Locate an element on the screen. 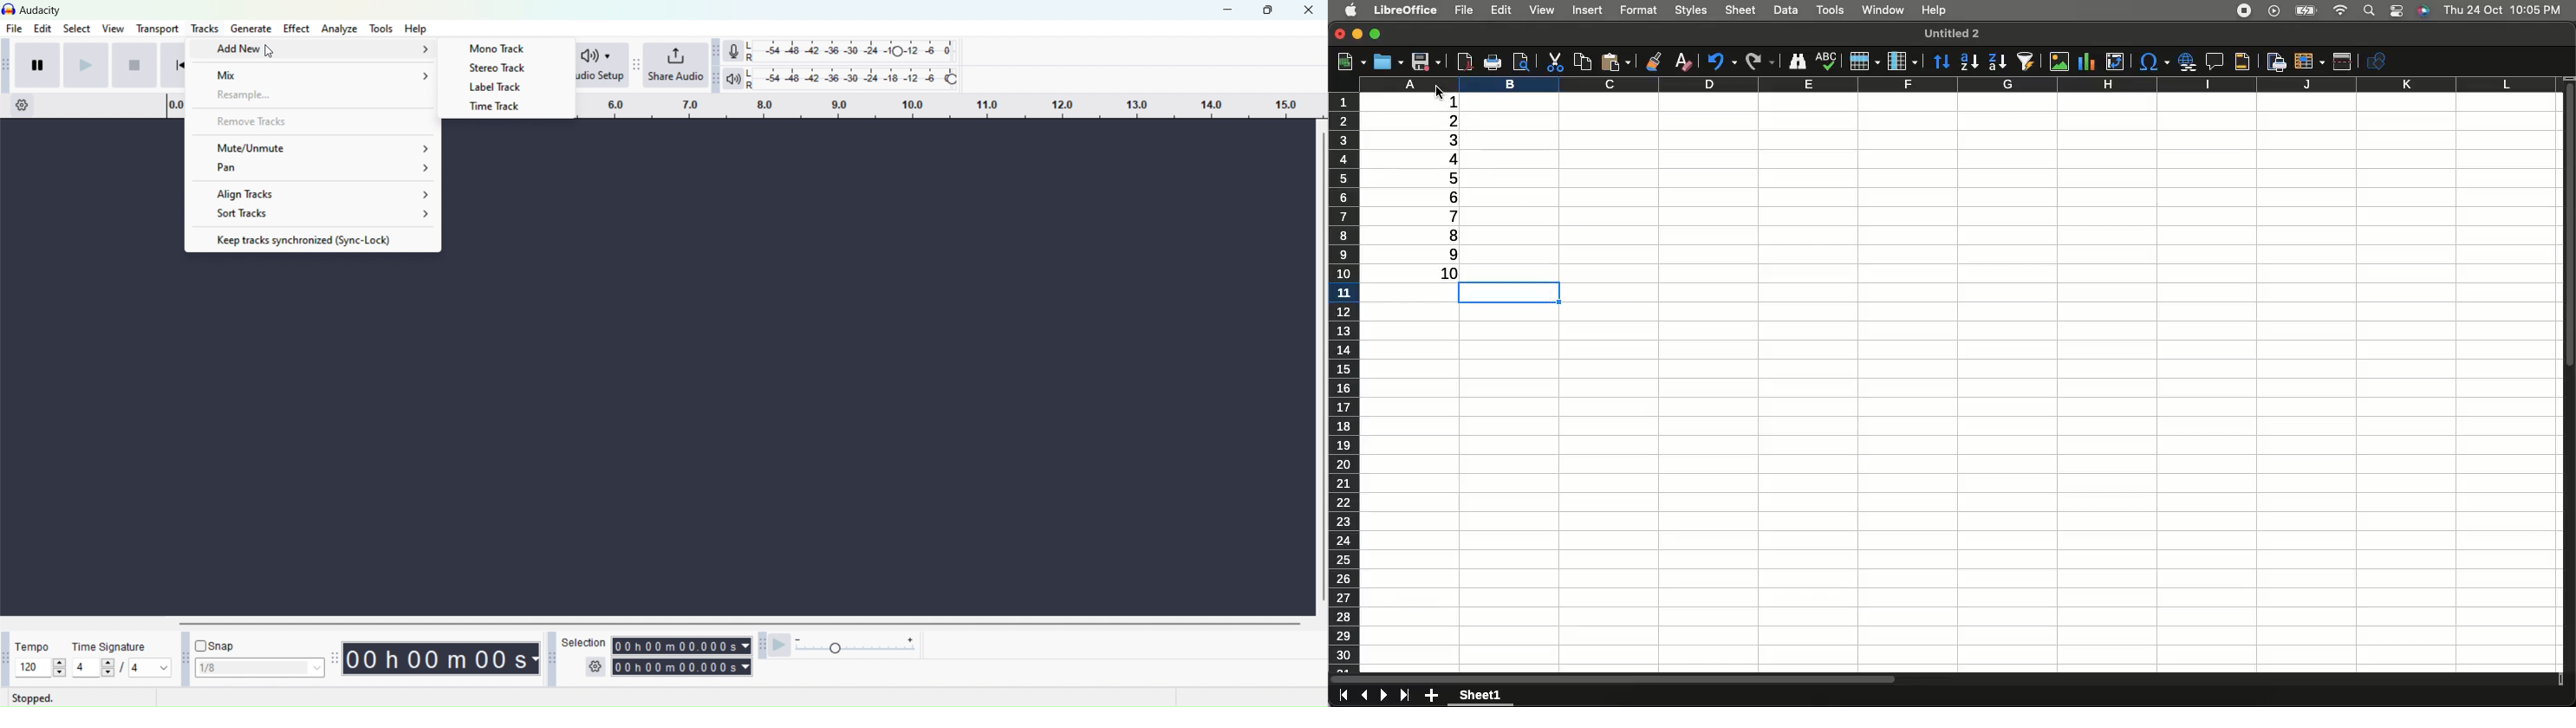  Export directly as PDF  is located at coordinates (1462, 61).